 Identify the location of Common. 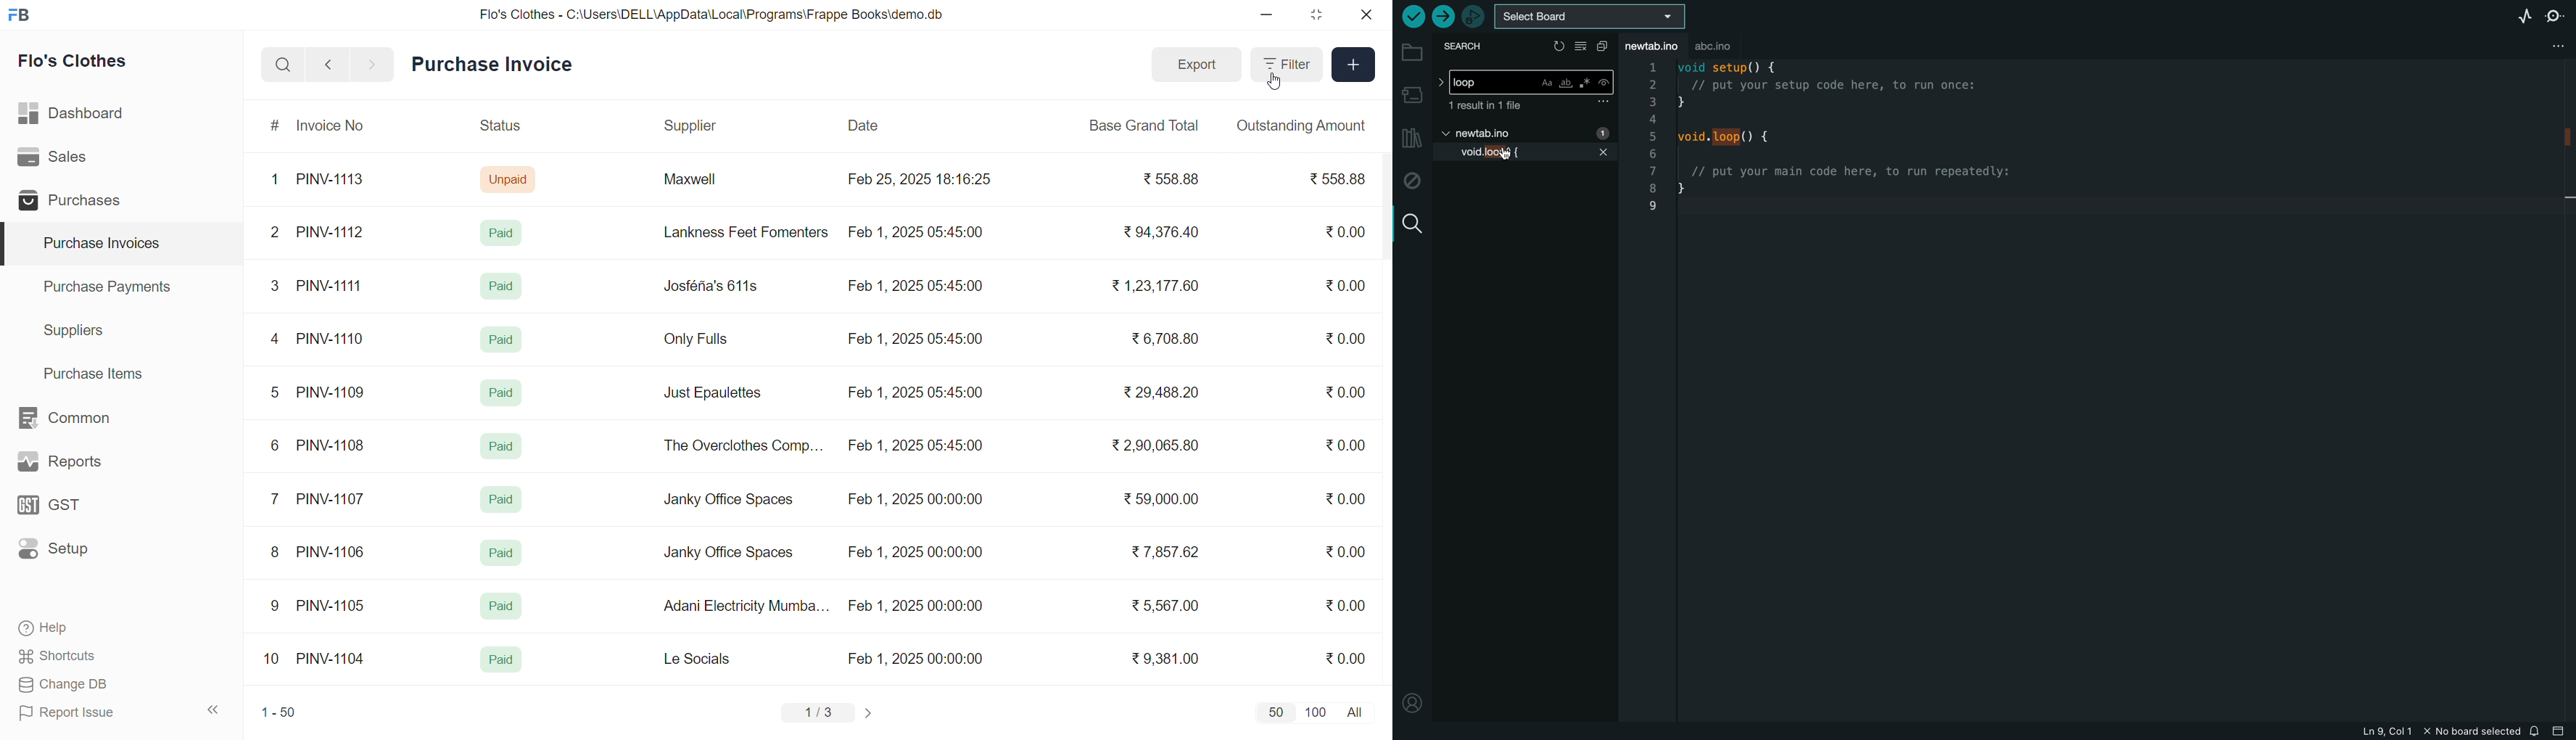
(80, 419).